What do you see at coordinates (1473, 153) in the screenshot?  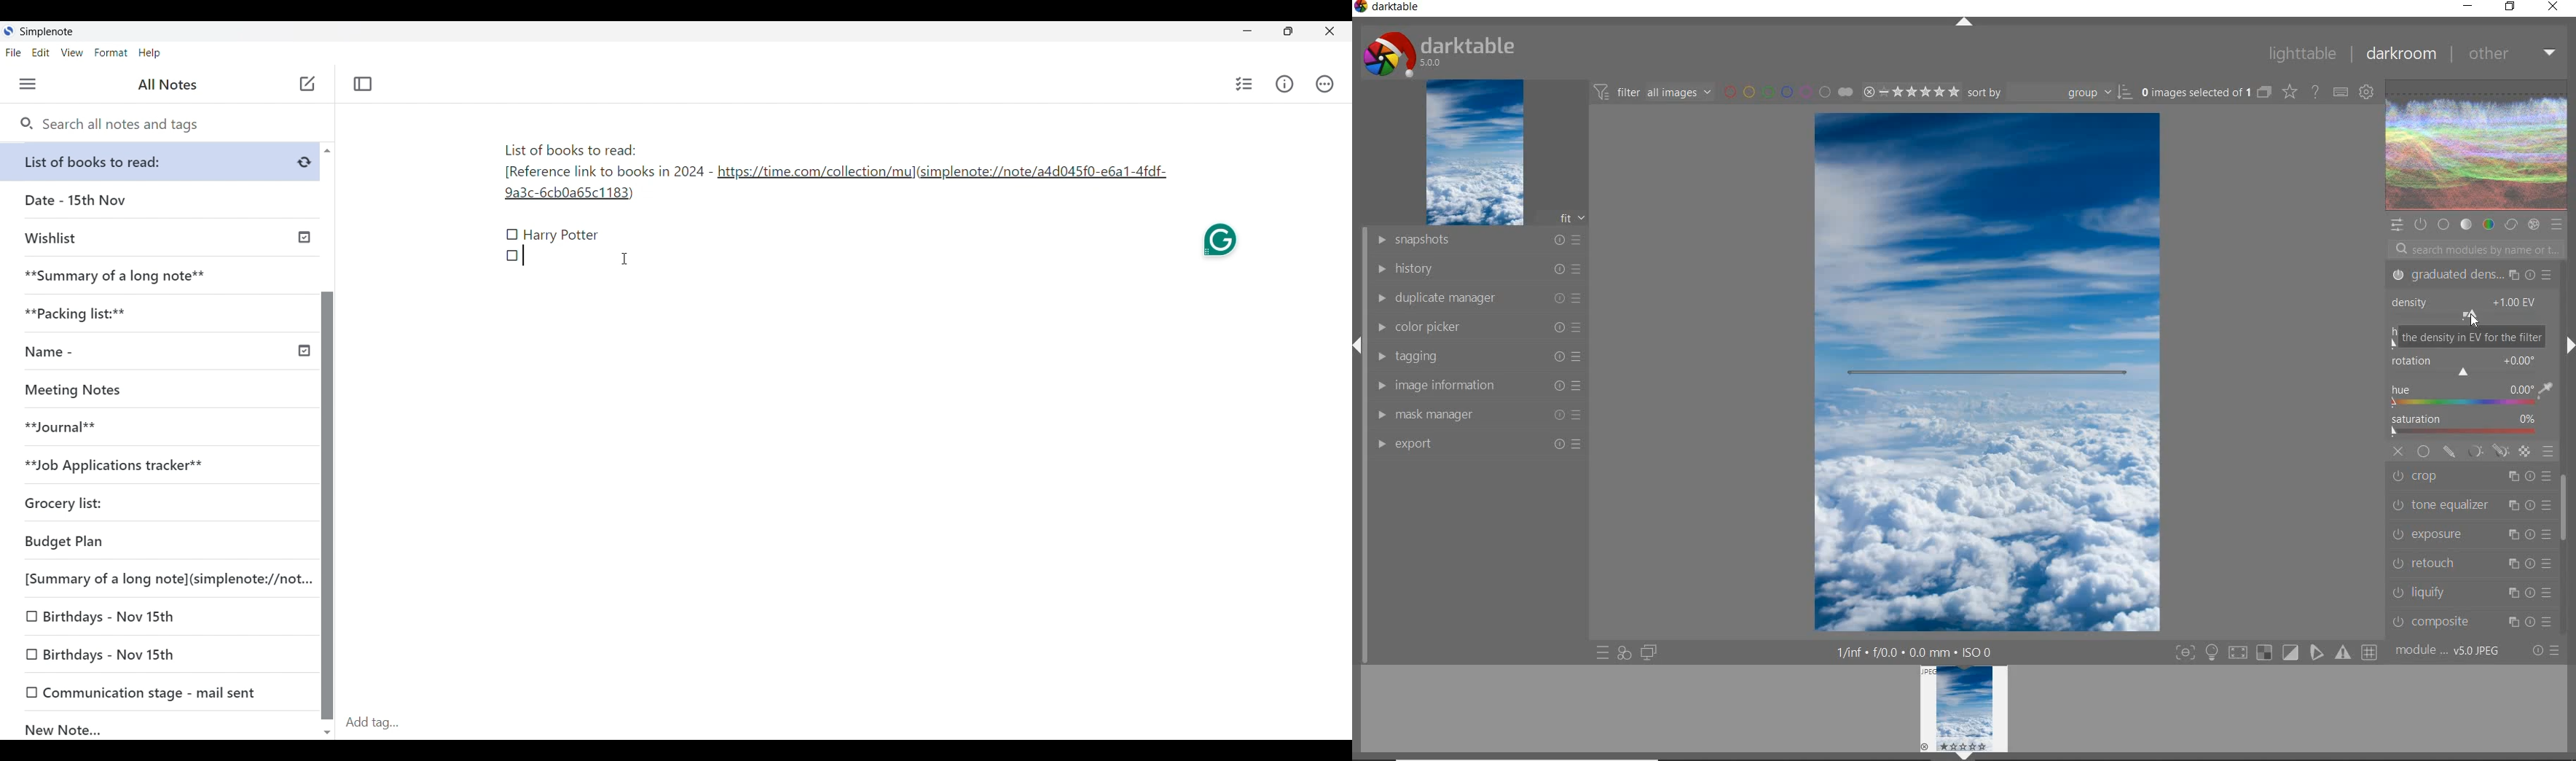 I see `IMAGE` at bounding box center [1473, 153].